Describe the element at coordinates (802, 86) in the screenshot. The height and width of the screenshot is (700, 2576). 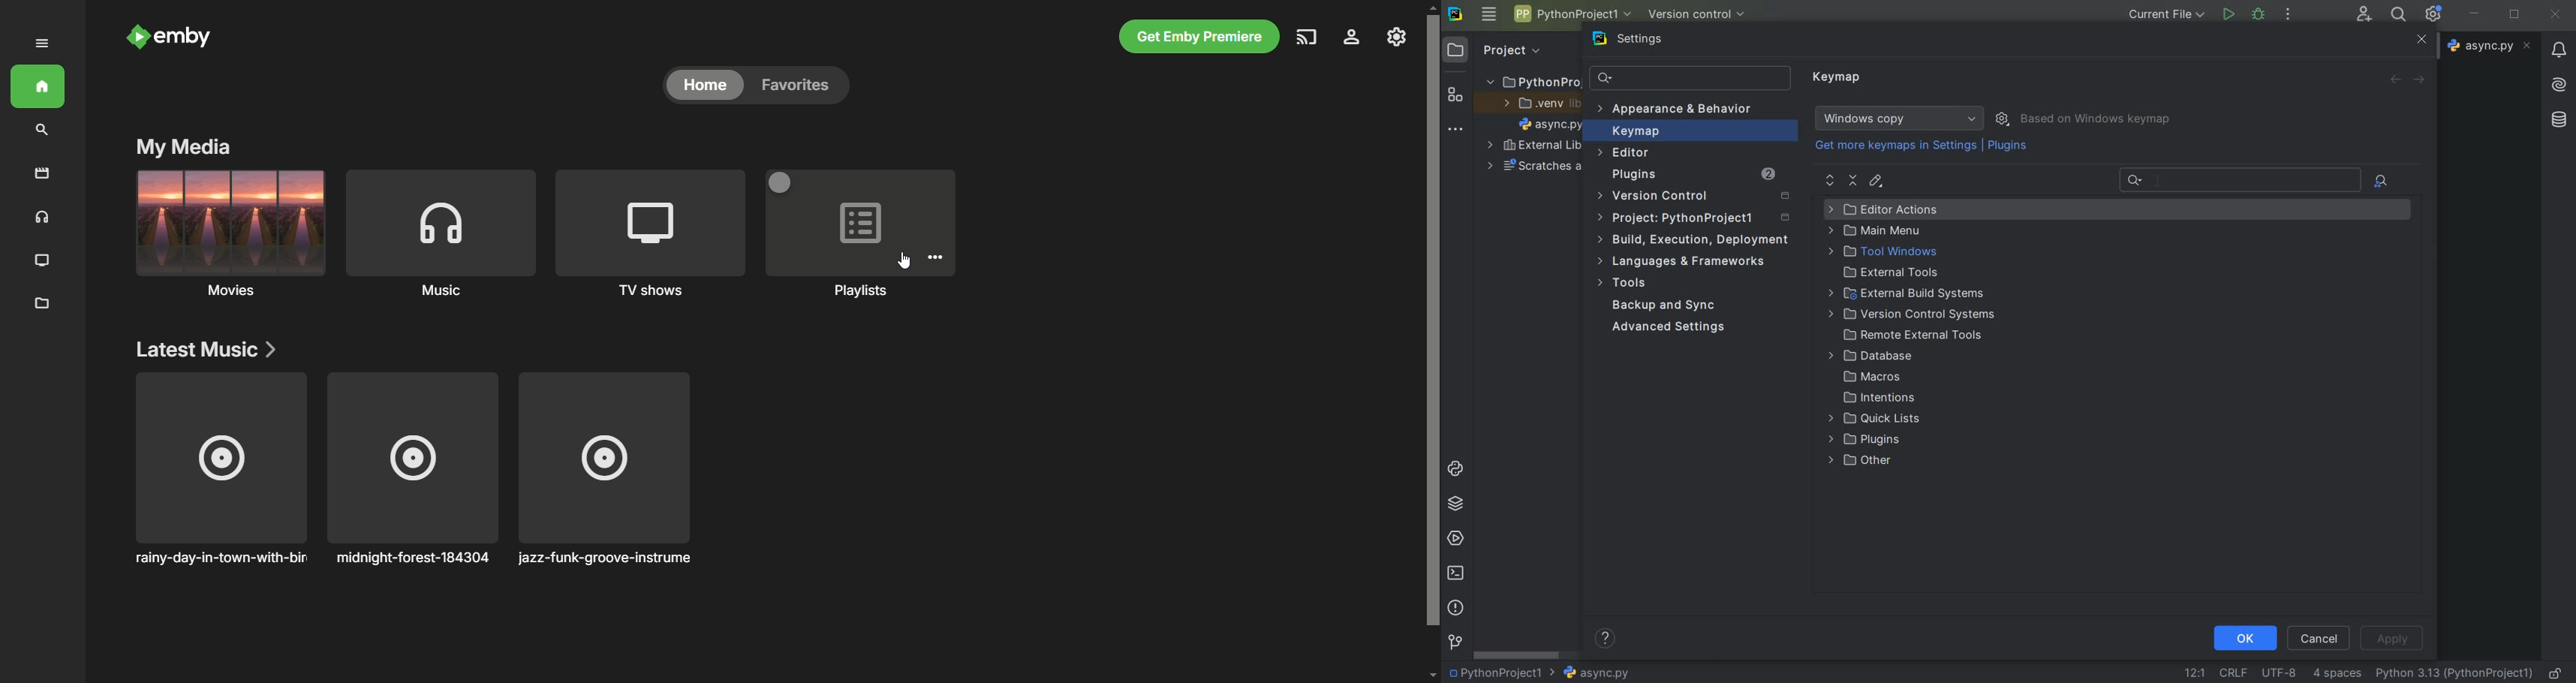
I see `favorites` at that location.